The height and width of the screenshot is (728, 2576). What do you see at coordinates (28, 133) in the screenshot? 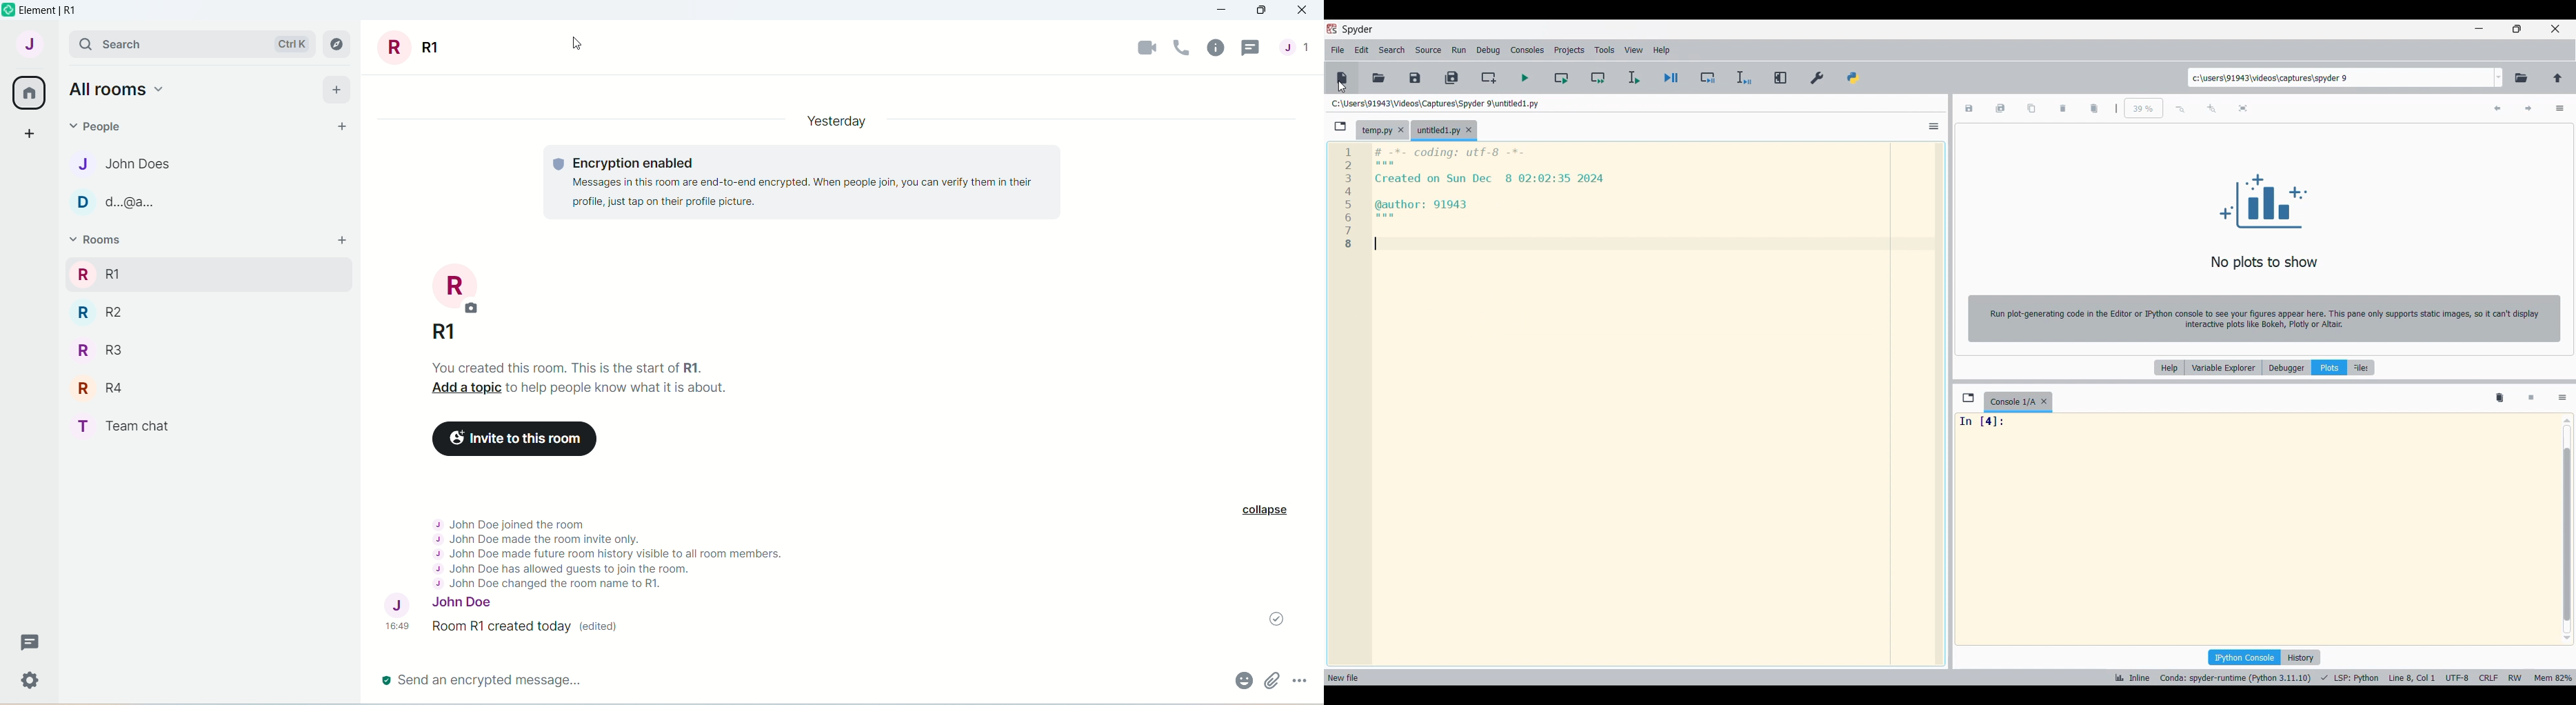
I see `create a space` at bounding box center [28, 133].